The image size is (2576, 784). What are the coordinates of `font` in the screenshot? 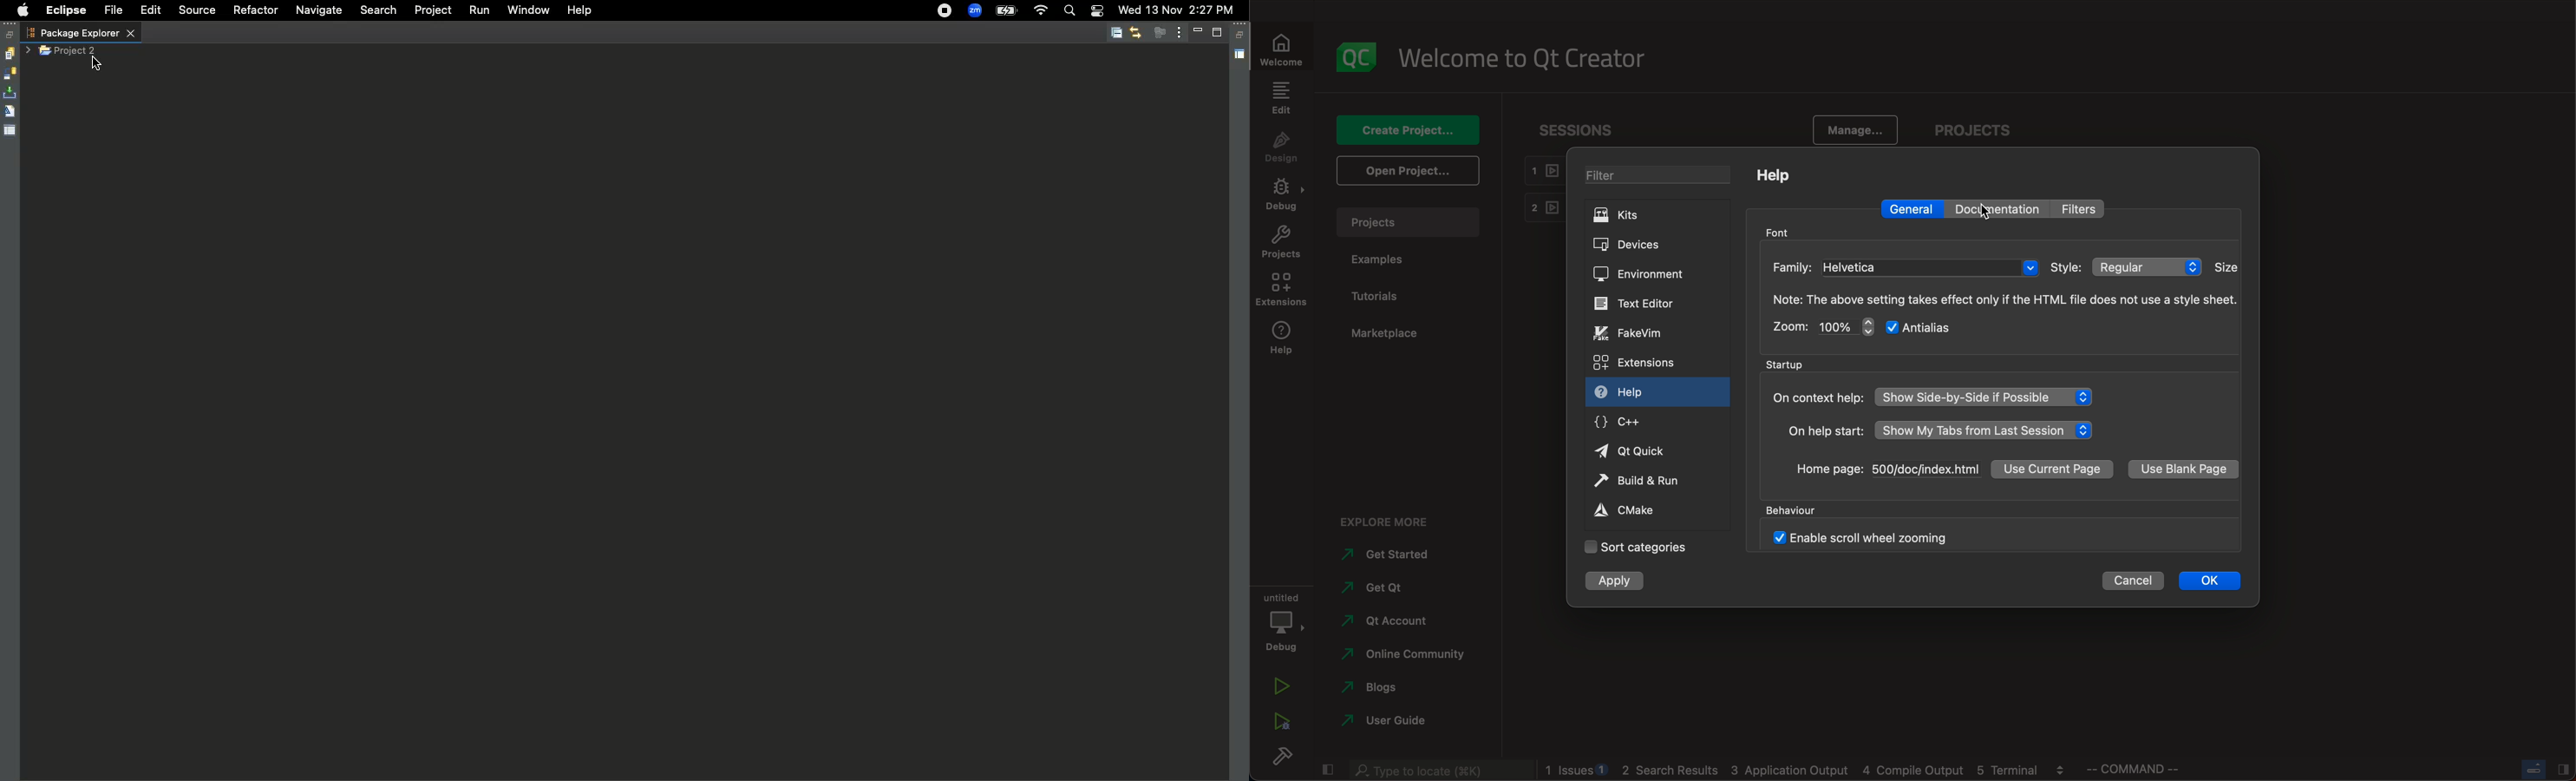 It's located at (1780, 229).